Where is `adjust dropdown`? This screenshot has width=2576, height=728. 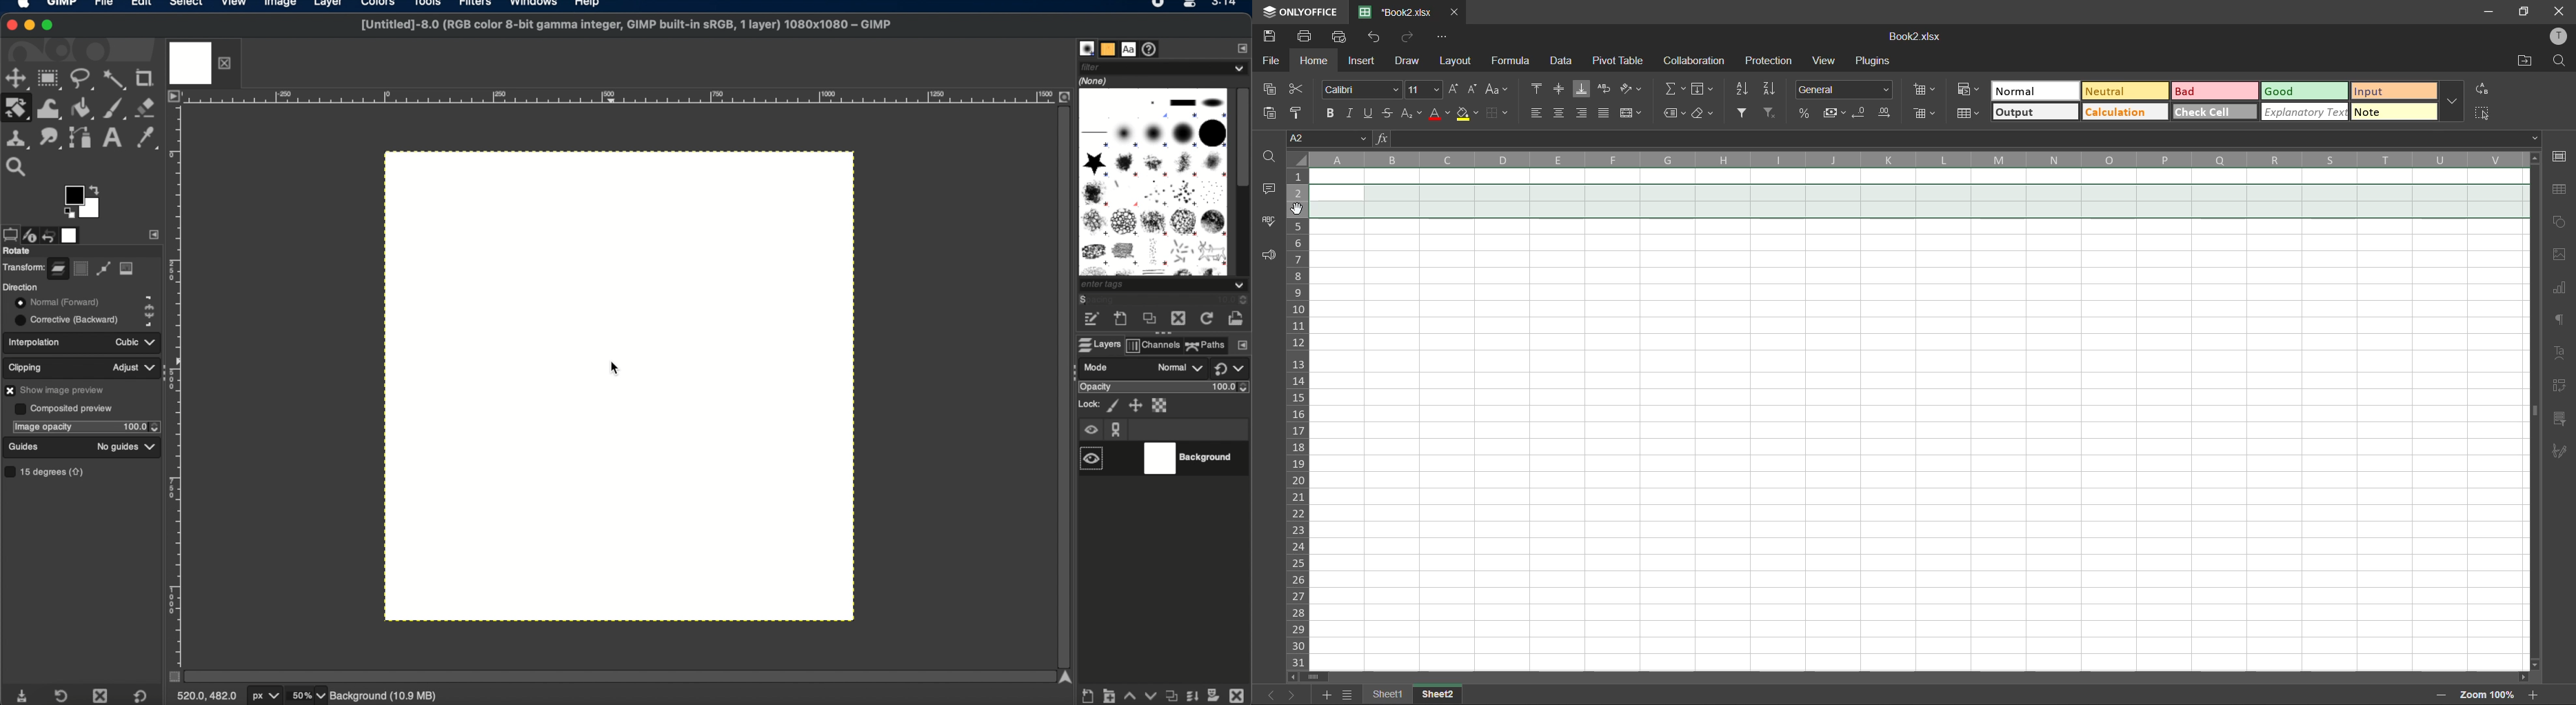 adjust dropdown is located at coordinates (134, 368).